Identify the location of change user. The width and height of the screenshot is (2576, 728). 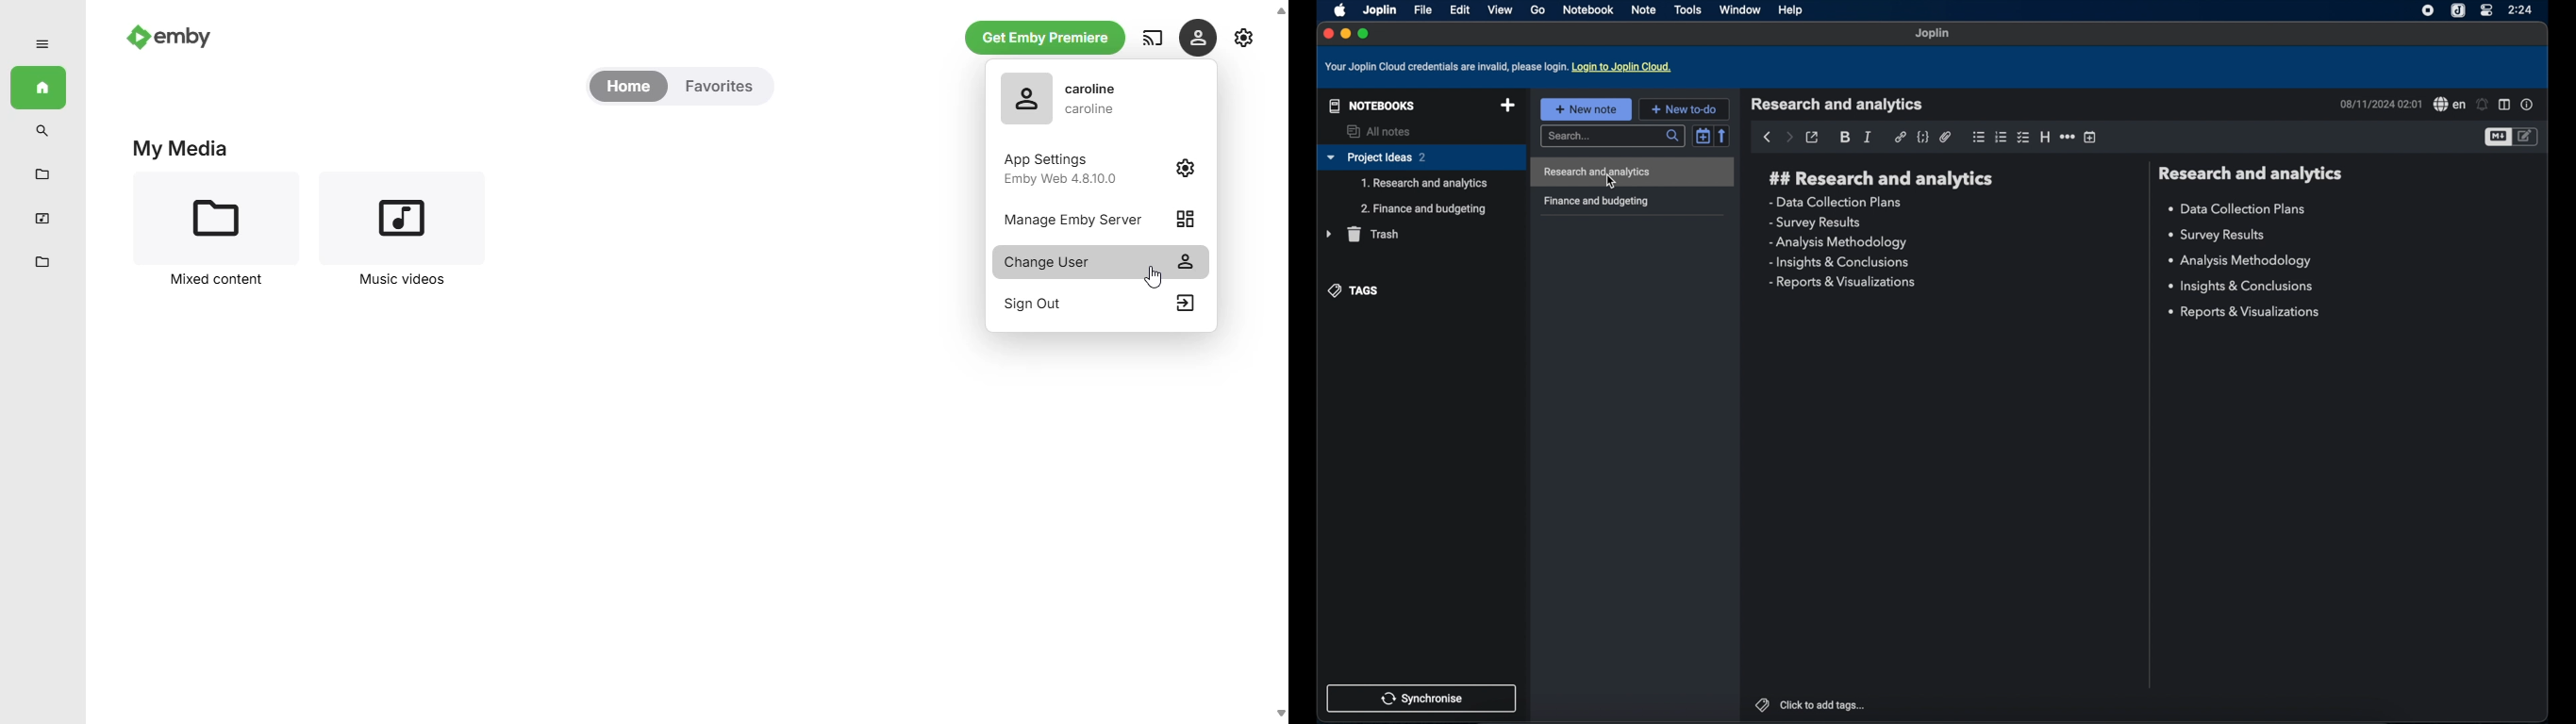
(1102, 262).